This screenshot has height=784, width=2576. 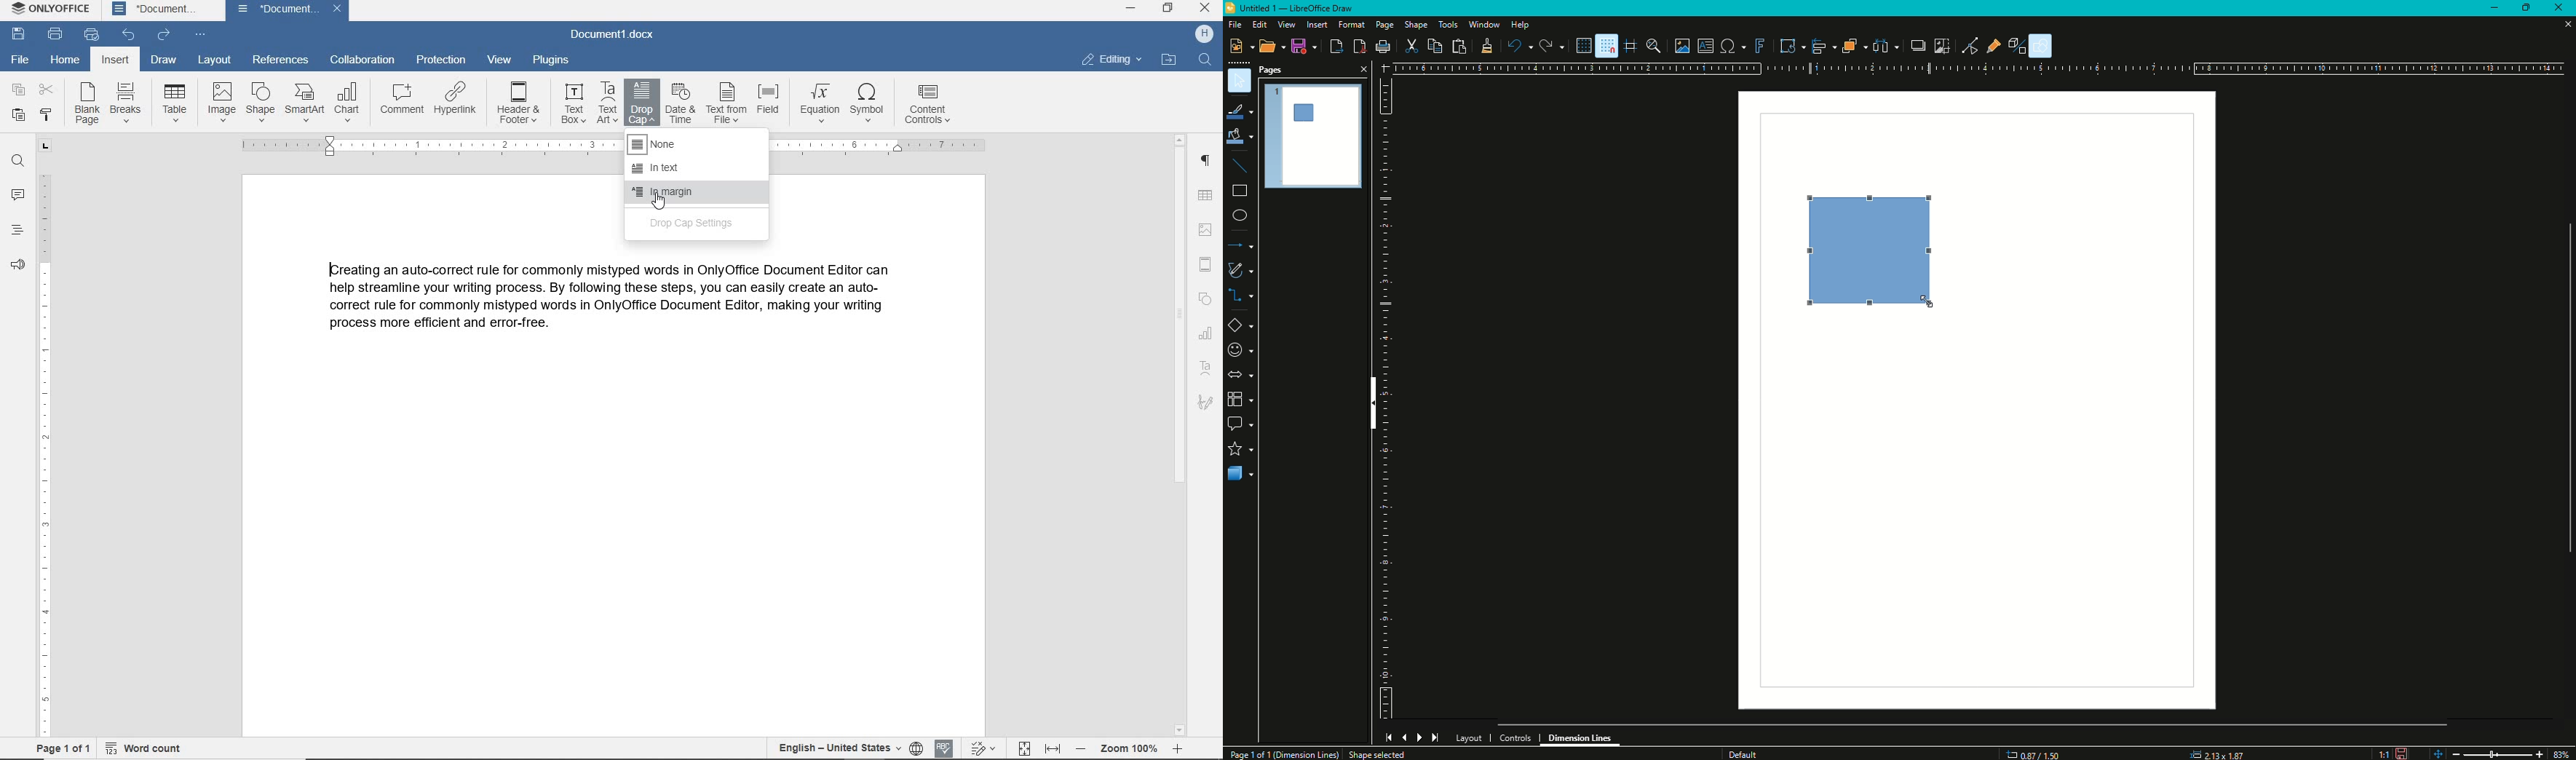 What do you see at coordinates (1969, 46) in the screenshot?
I see `Toggle Point Edit Mode` at bounding box center [1969, 46].